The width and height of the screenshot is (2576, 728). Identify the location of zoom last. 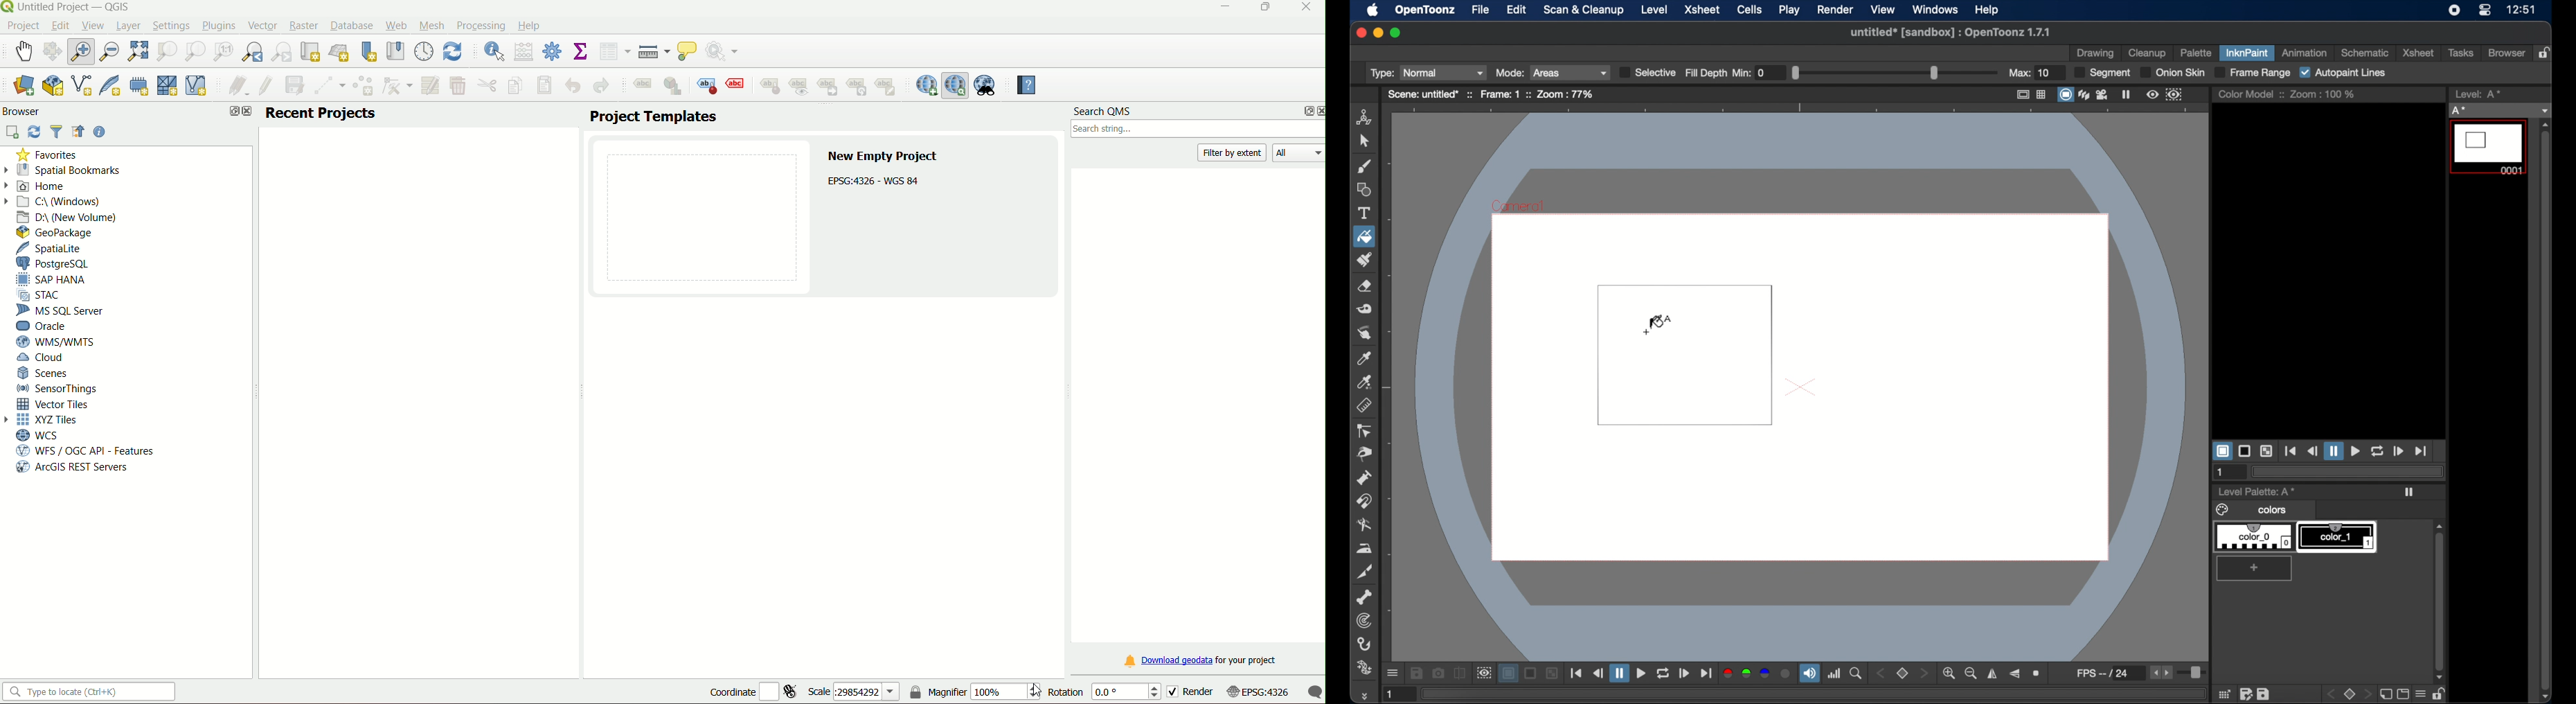
(255, 52).